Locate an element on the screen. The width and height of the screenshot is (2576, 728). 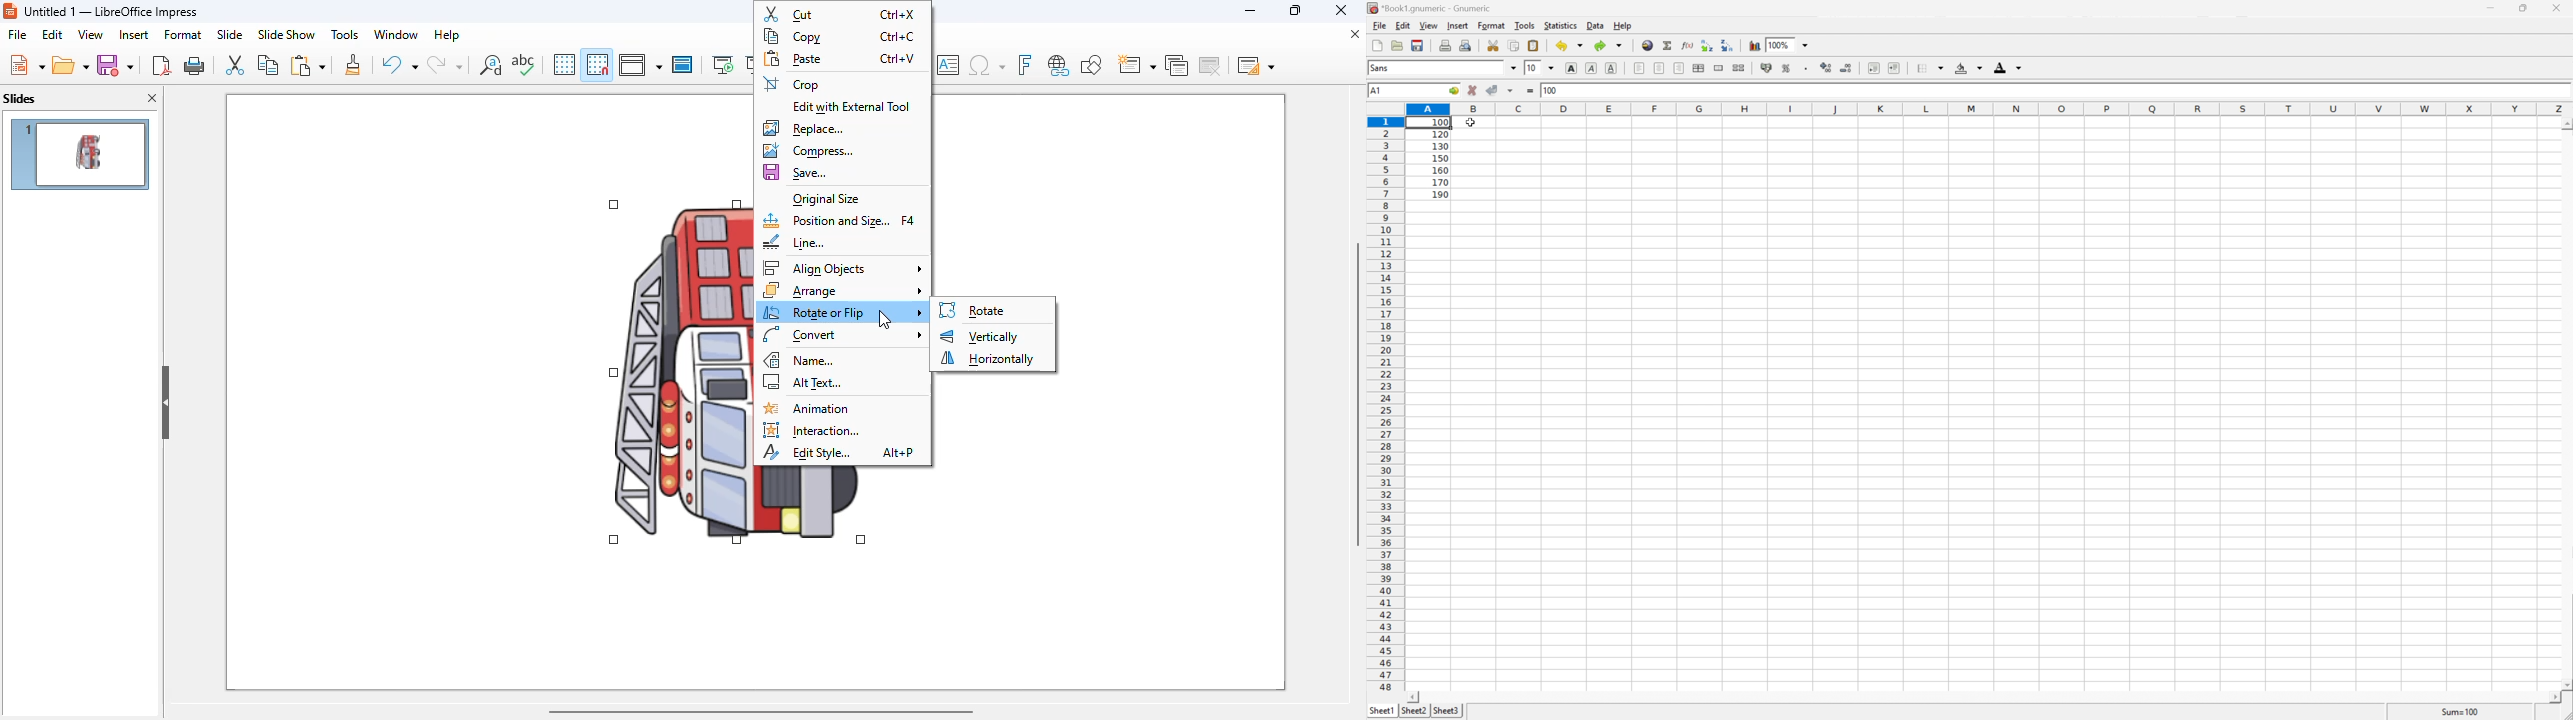
align objects is located at coordinates (844, 268).